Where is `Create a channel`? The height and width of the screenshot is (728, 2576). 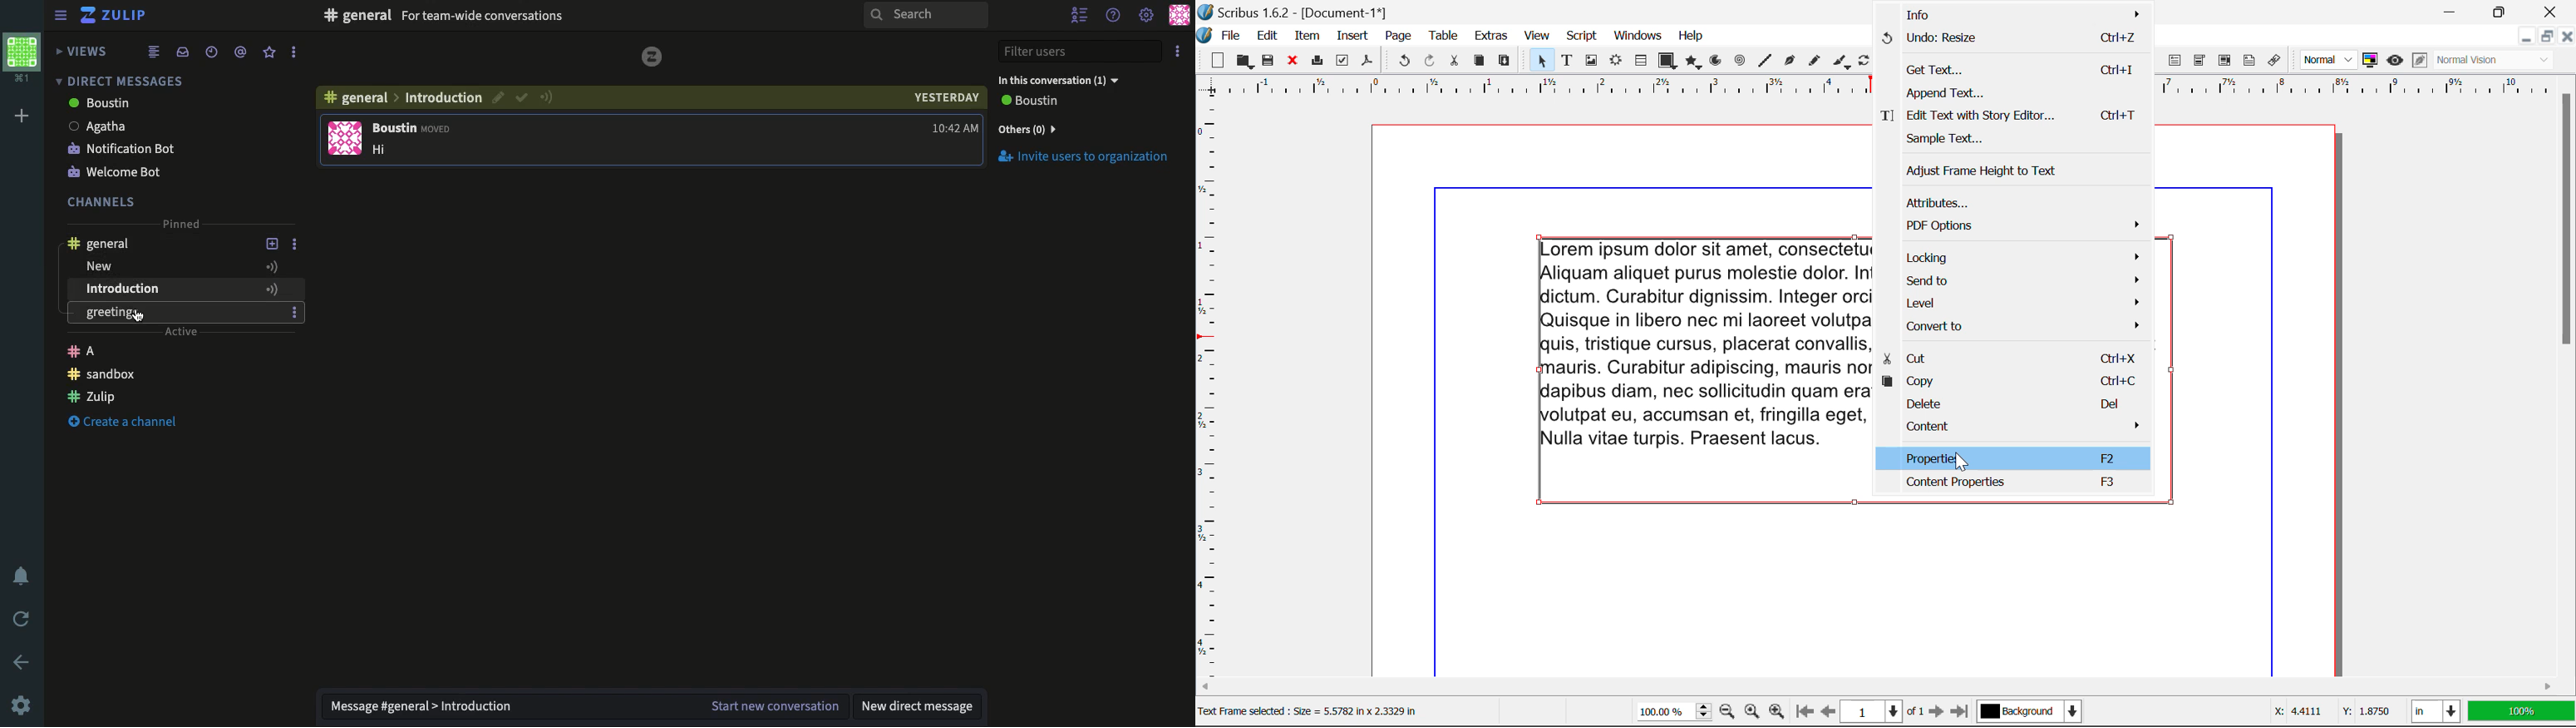
Create a channel is located at coordinates (127, 420).